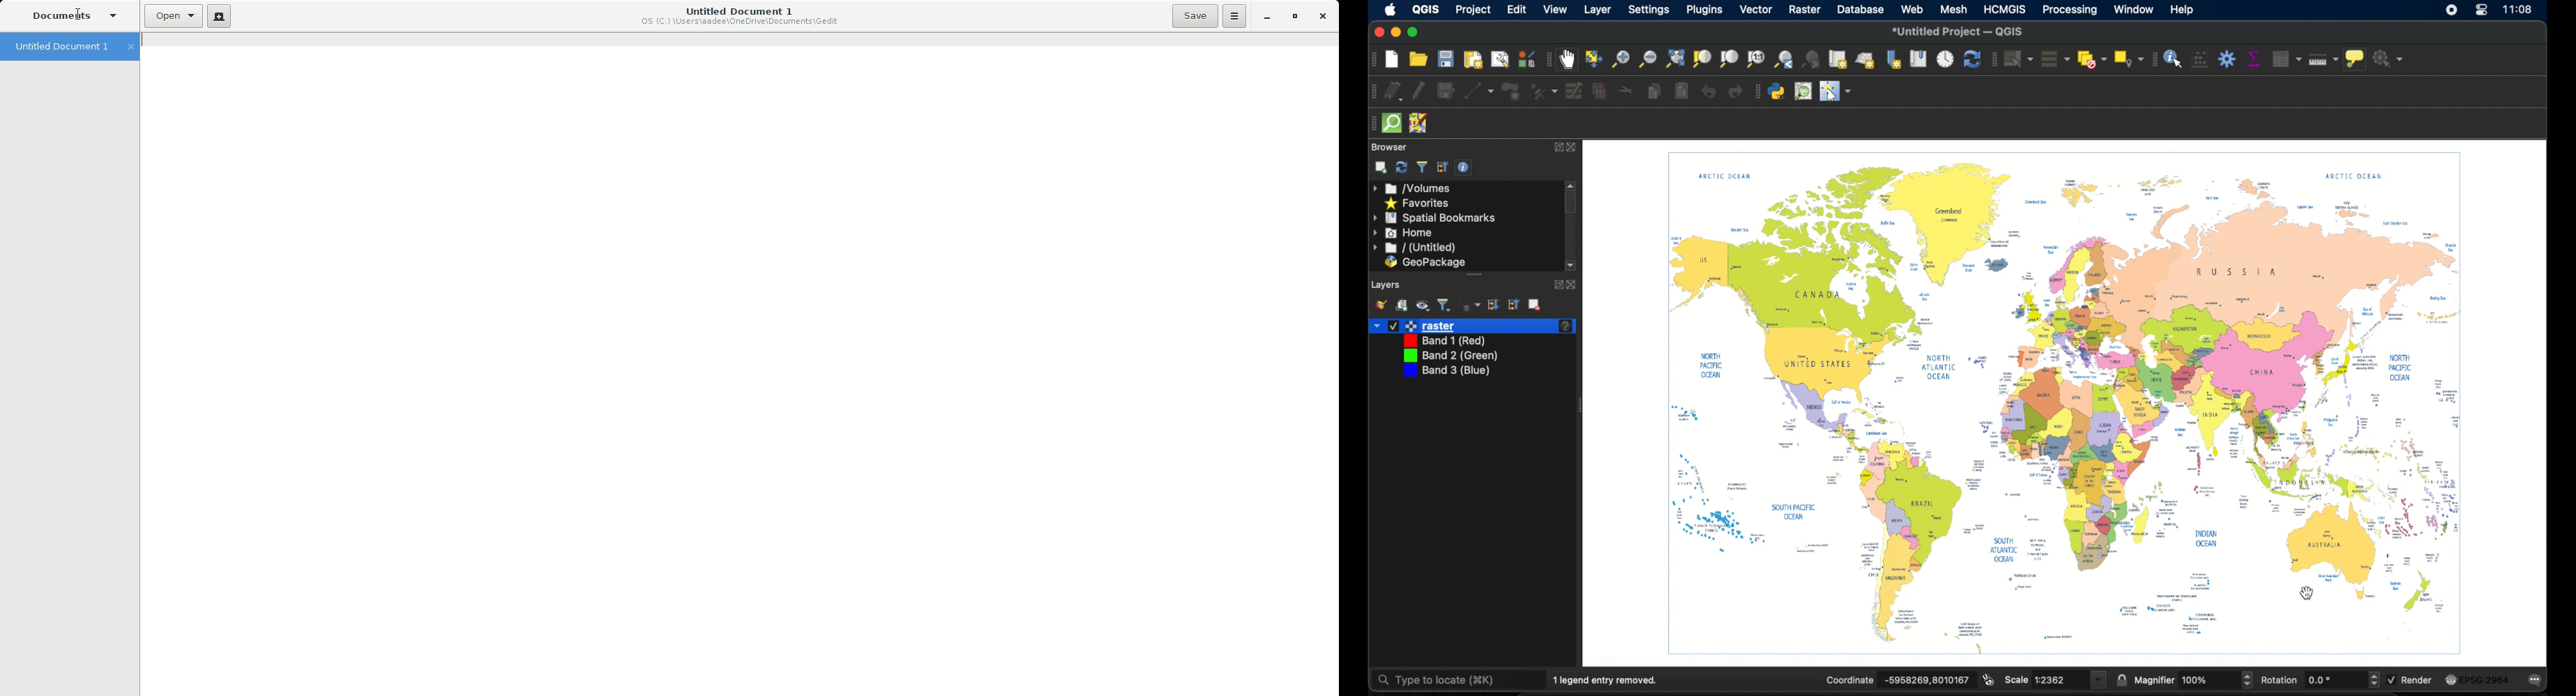  Describe the element at coordinates (1423, 307) in the screenshot. I see `manage map theme` at that location.